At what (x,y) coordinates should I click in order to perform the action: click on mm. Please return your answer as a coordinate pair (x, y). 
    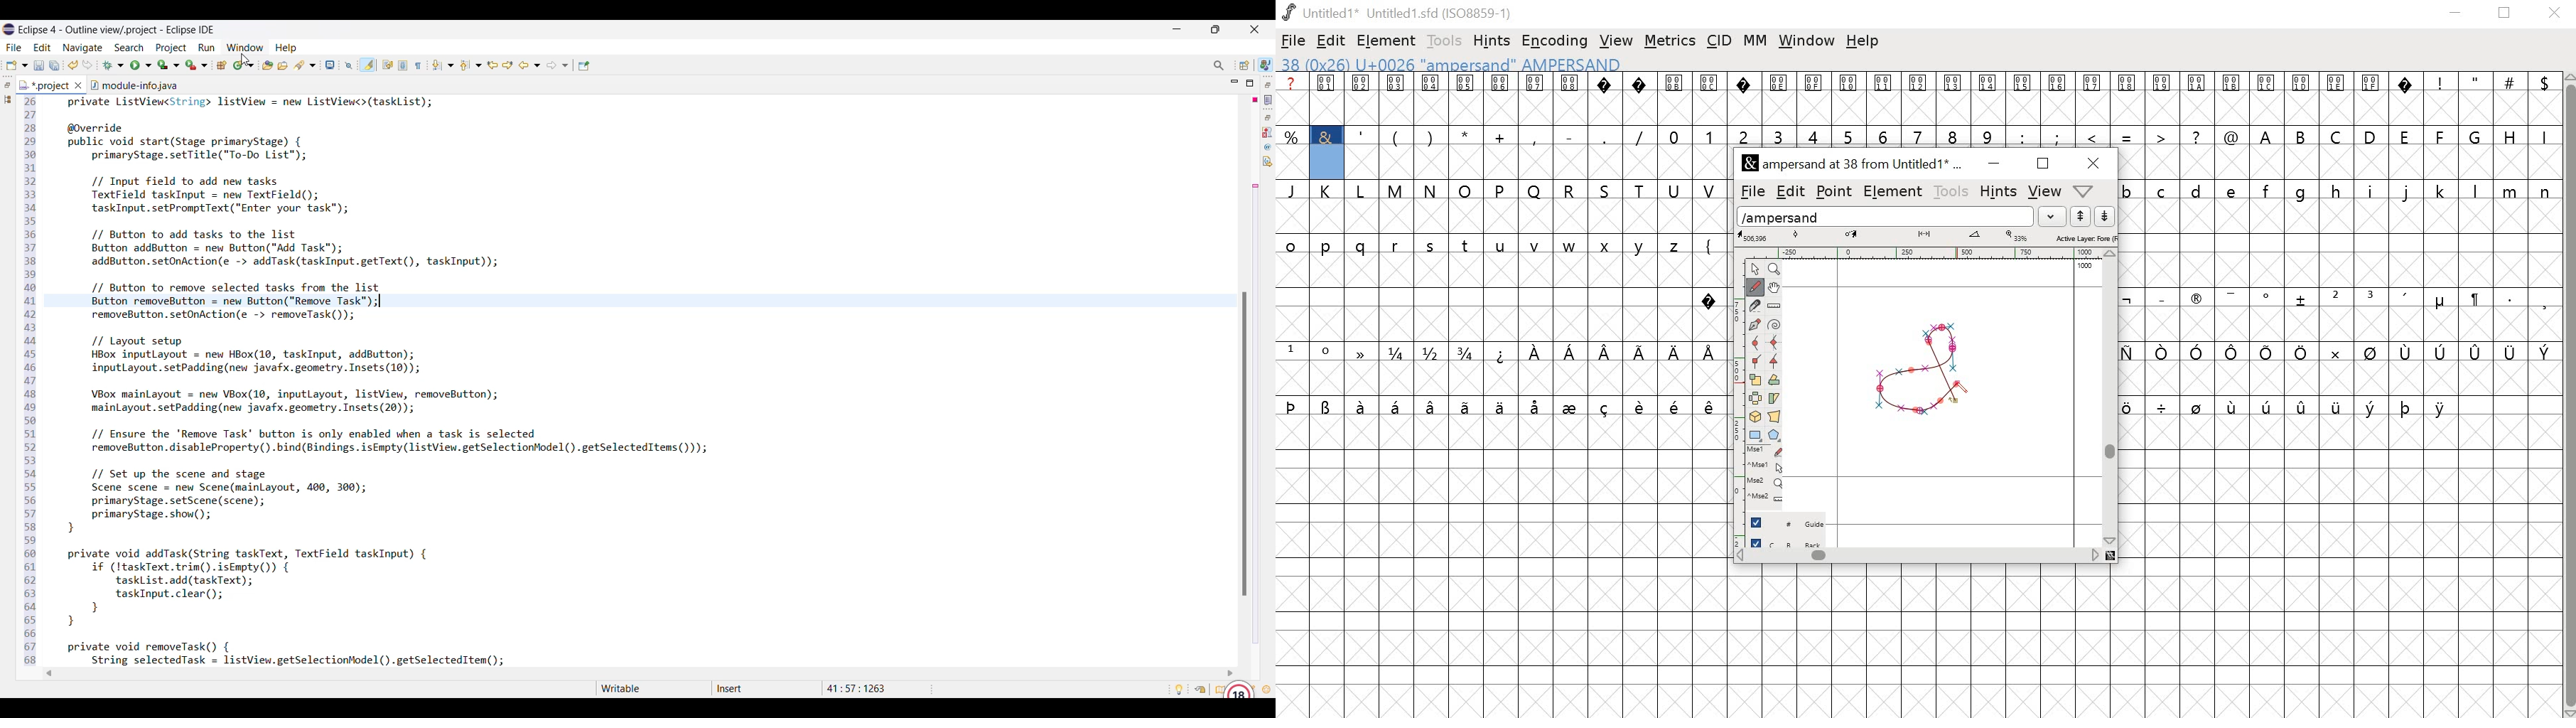
    Looking at the image, I should click on (1755, 40).